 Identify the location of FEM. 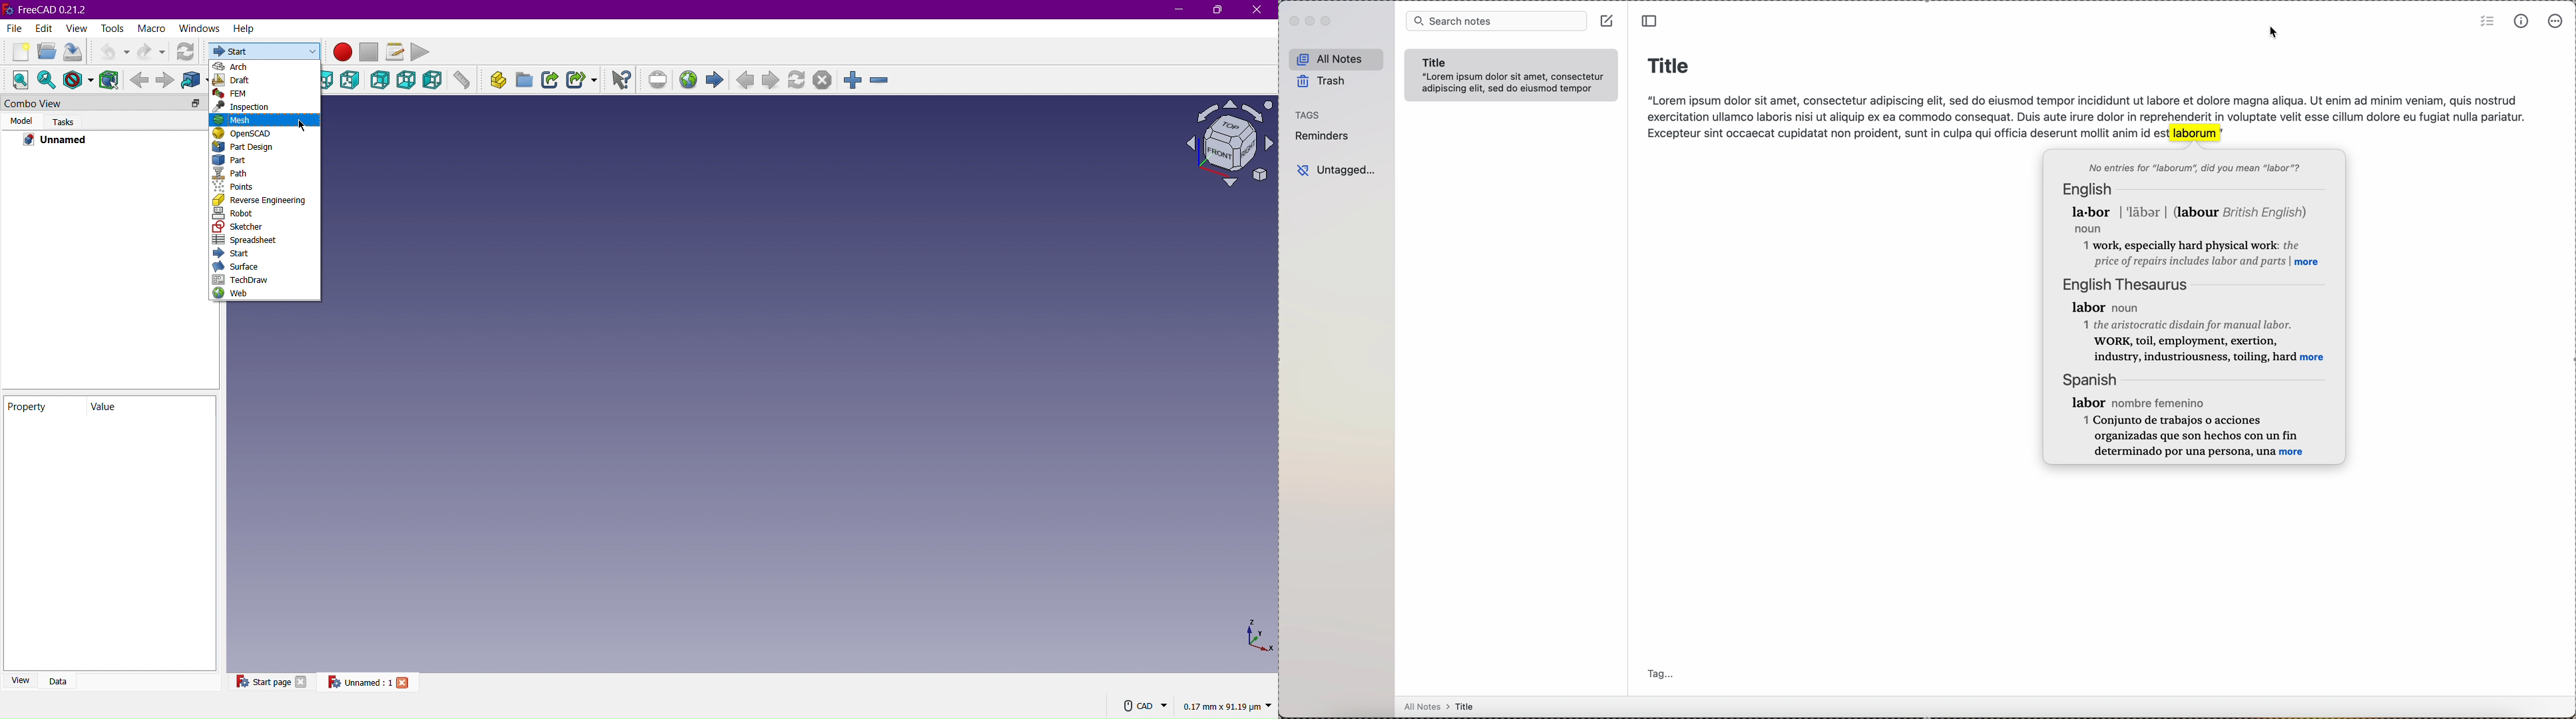
(268, 95).